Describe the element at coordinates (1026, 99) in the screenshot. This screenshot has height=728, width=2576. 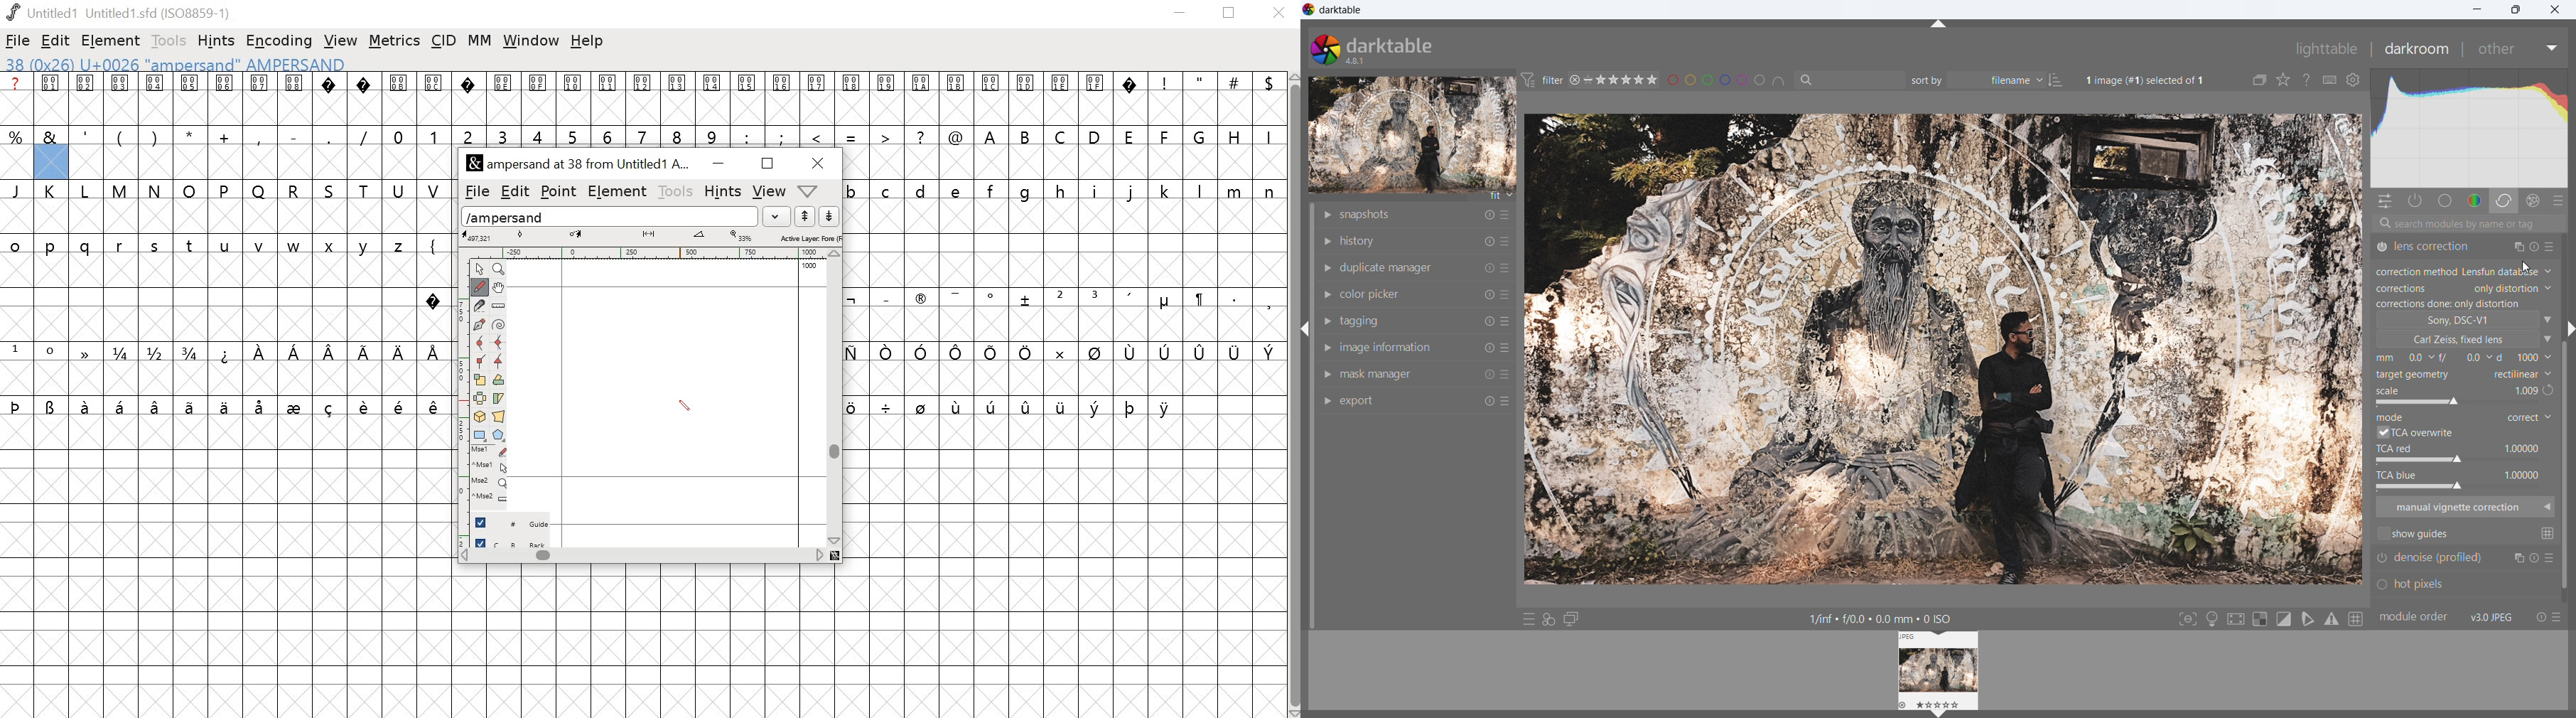
I see `001D` at that location.